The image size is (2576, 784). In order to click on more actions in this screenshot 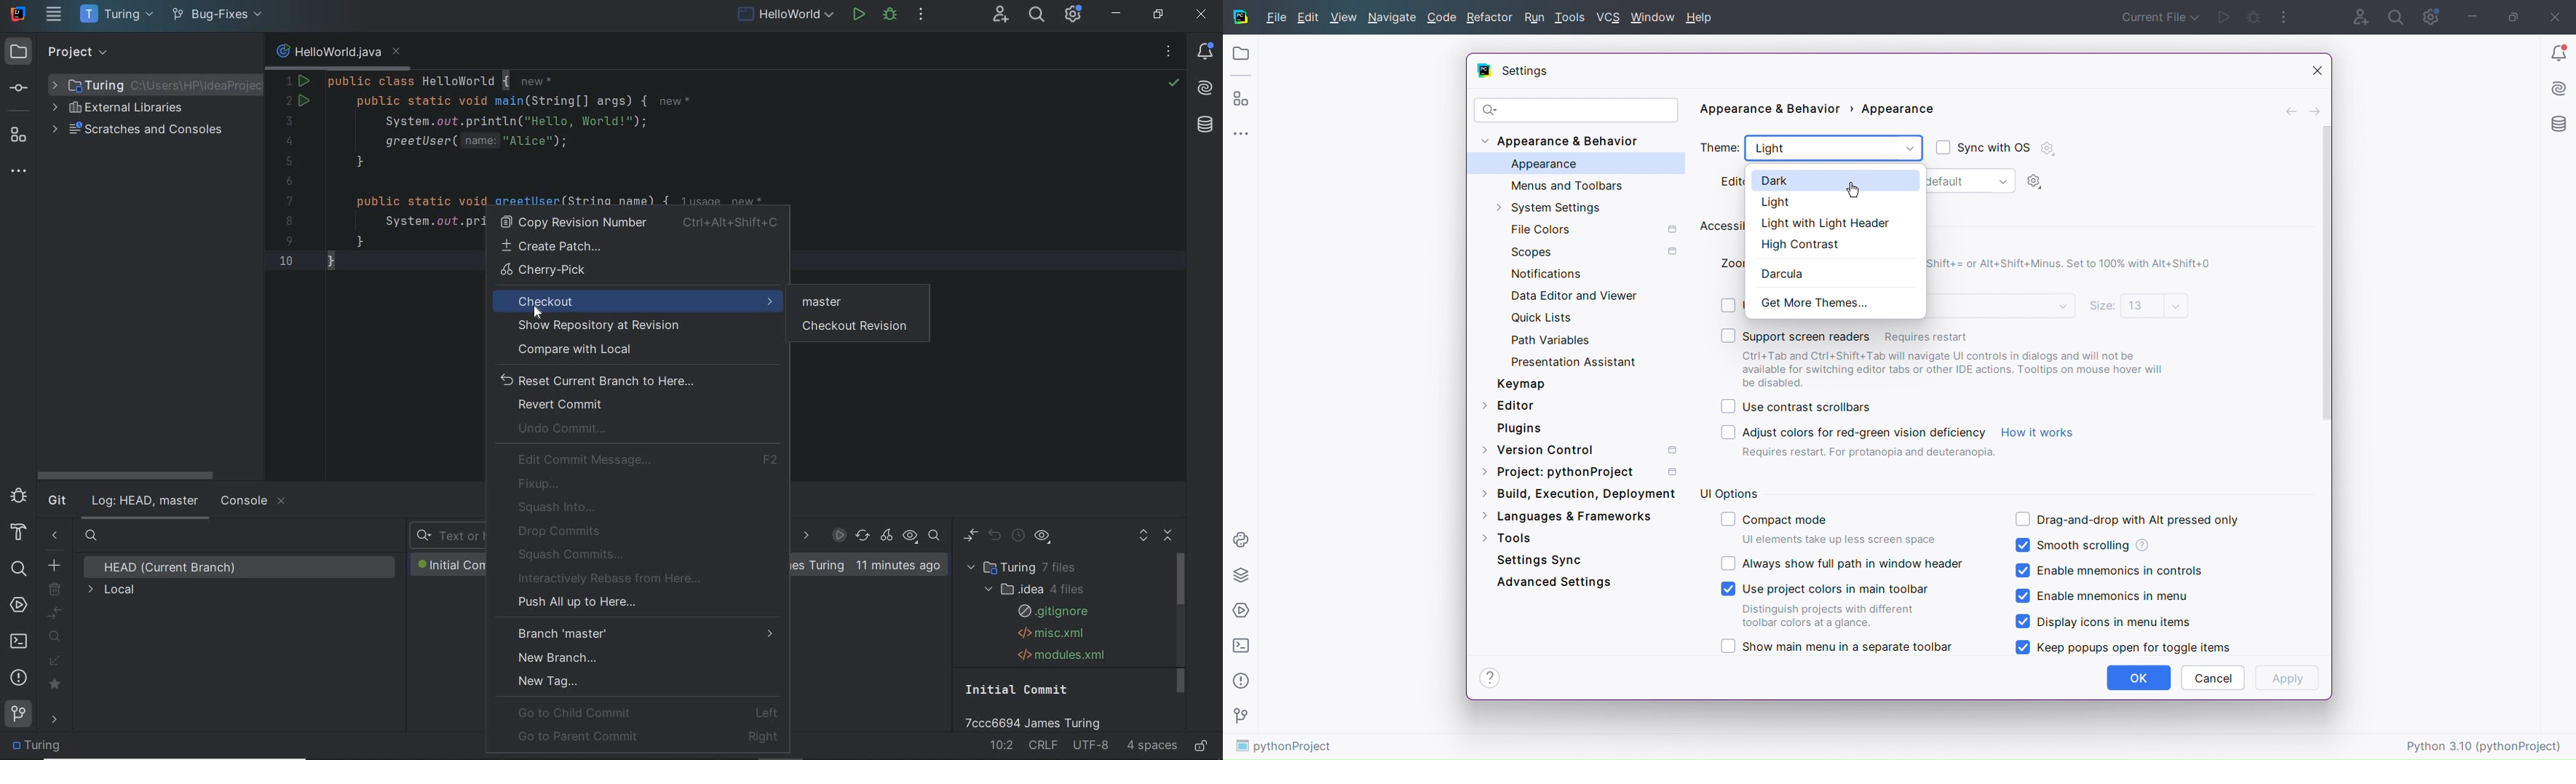, I will do `click(922, 16)`.